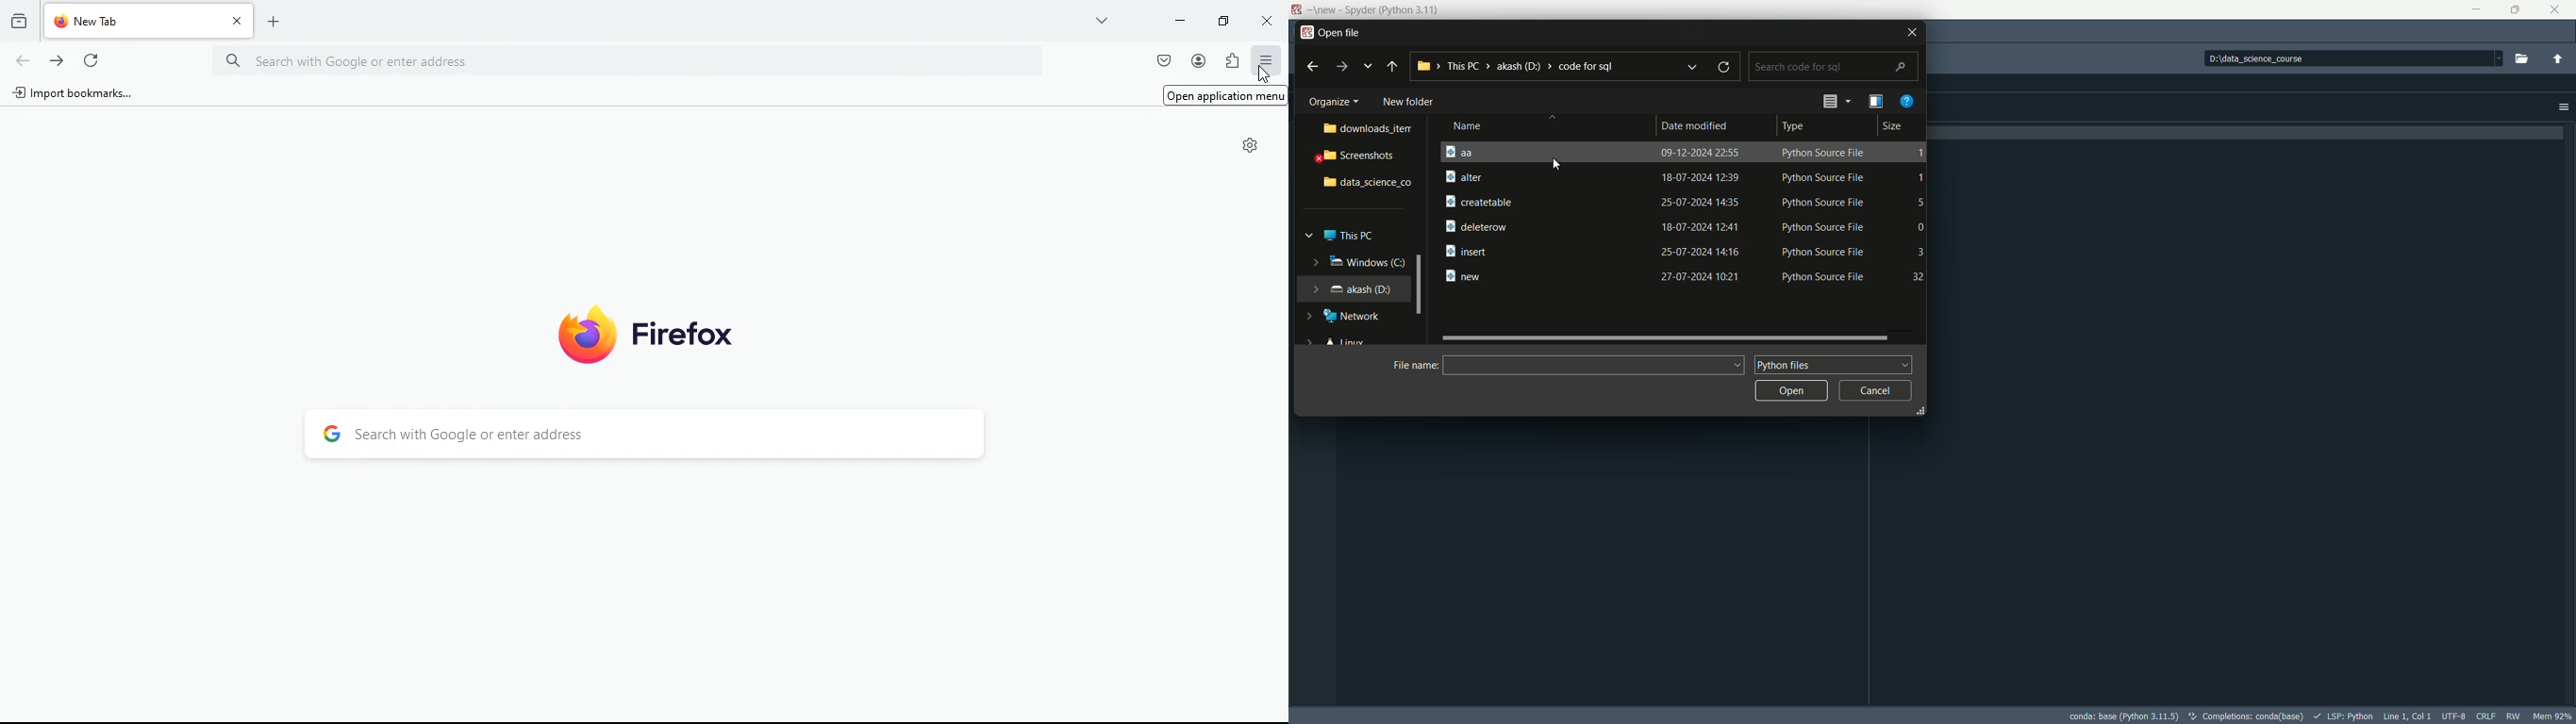 The width and height of the screenshot is (2576, 728). What do you see at coordinates (96, 62) in the screenshot?
I see `refresh` at bounding box center [96, 62].